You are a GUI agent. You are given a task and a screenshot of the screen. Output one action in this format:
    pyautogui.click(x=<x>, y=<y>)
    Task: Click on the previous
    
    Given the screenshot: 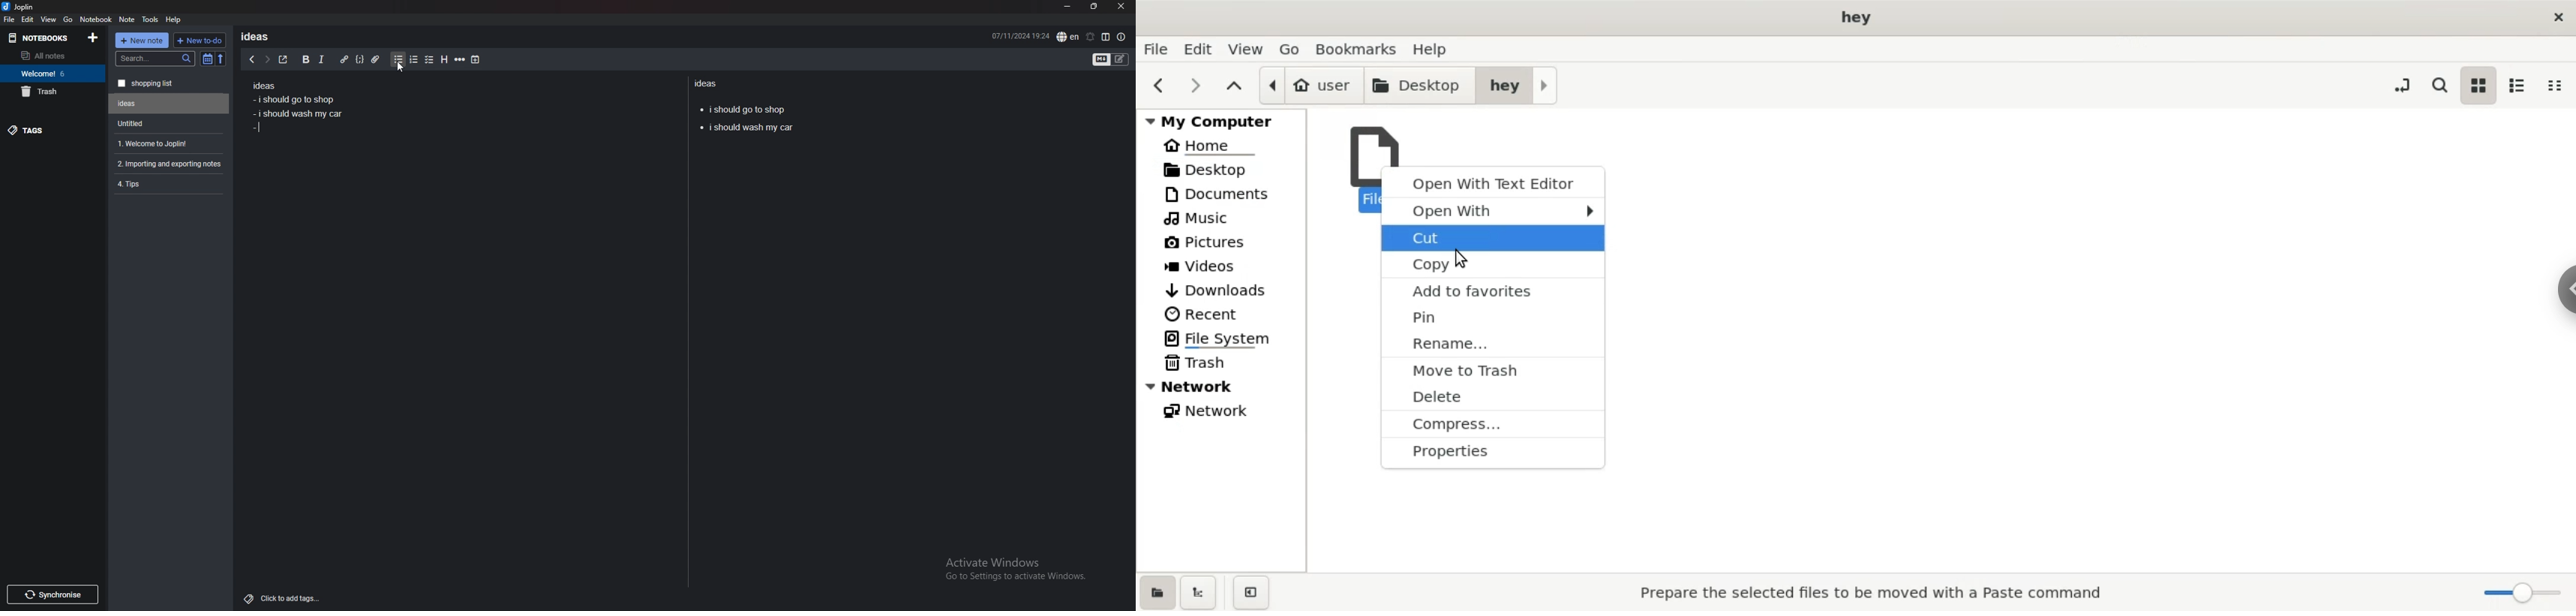 What is the action you would take?
    pyautogui.click(x=251, y=59)
    